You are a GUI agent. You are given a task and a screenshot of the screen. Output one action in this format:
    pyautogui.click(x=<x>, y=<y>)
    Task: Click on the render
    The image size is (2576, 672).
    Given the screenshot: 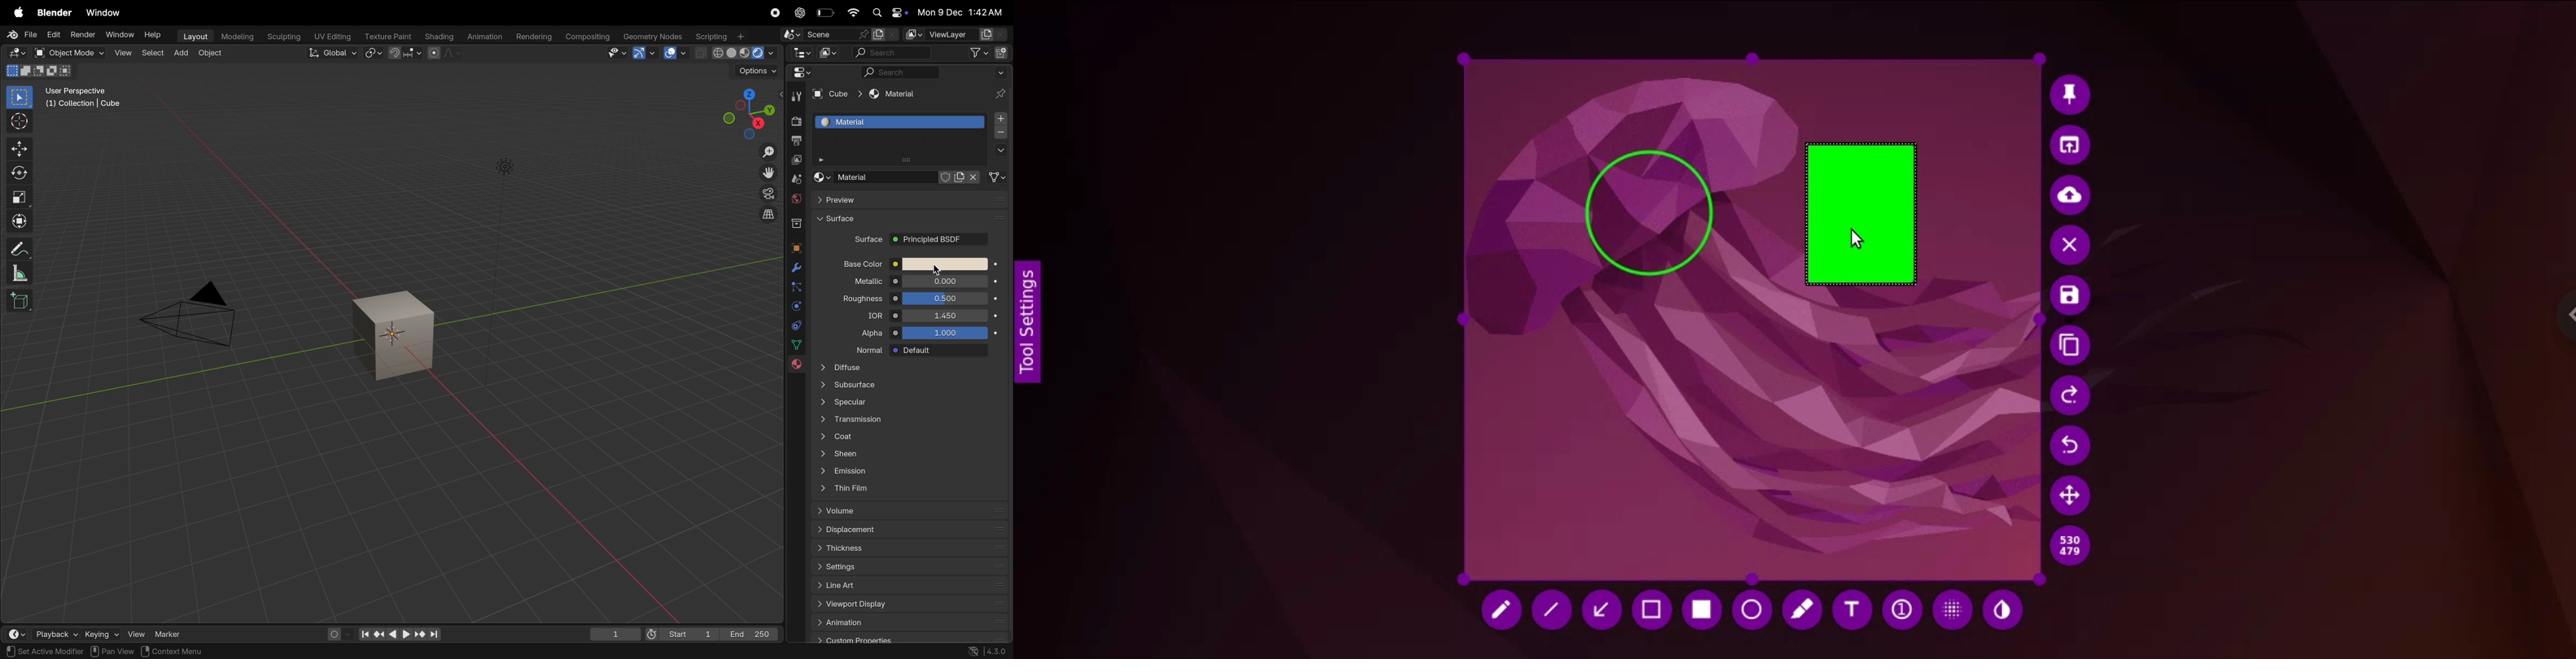 What is the action you would take?
    pyautogui.click(x=794, y=122)
    